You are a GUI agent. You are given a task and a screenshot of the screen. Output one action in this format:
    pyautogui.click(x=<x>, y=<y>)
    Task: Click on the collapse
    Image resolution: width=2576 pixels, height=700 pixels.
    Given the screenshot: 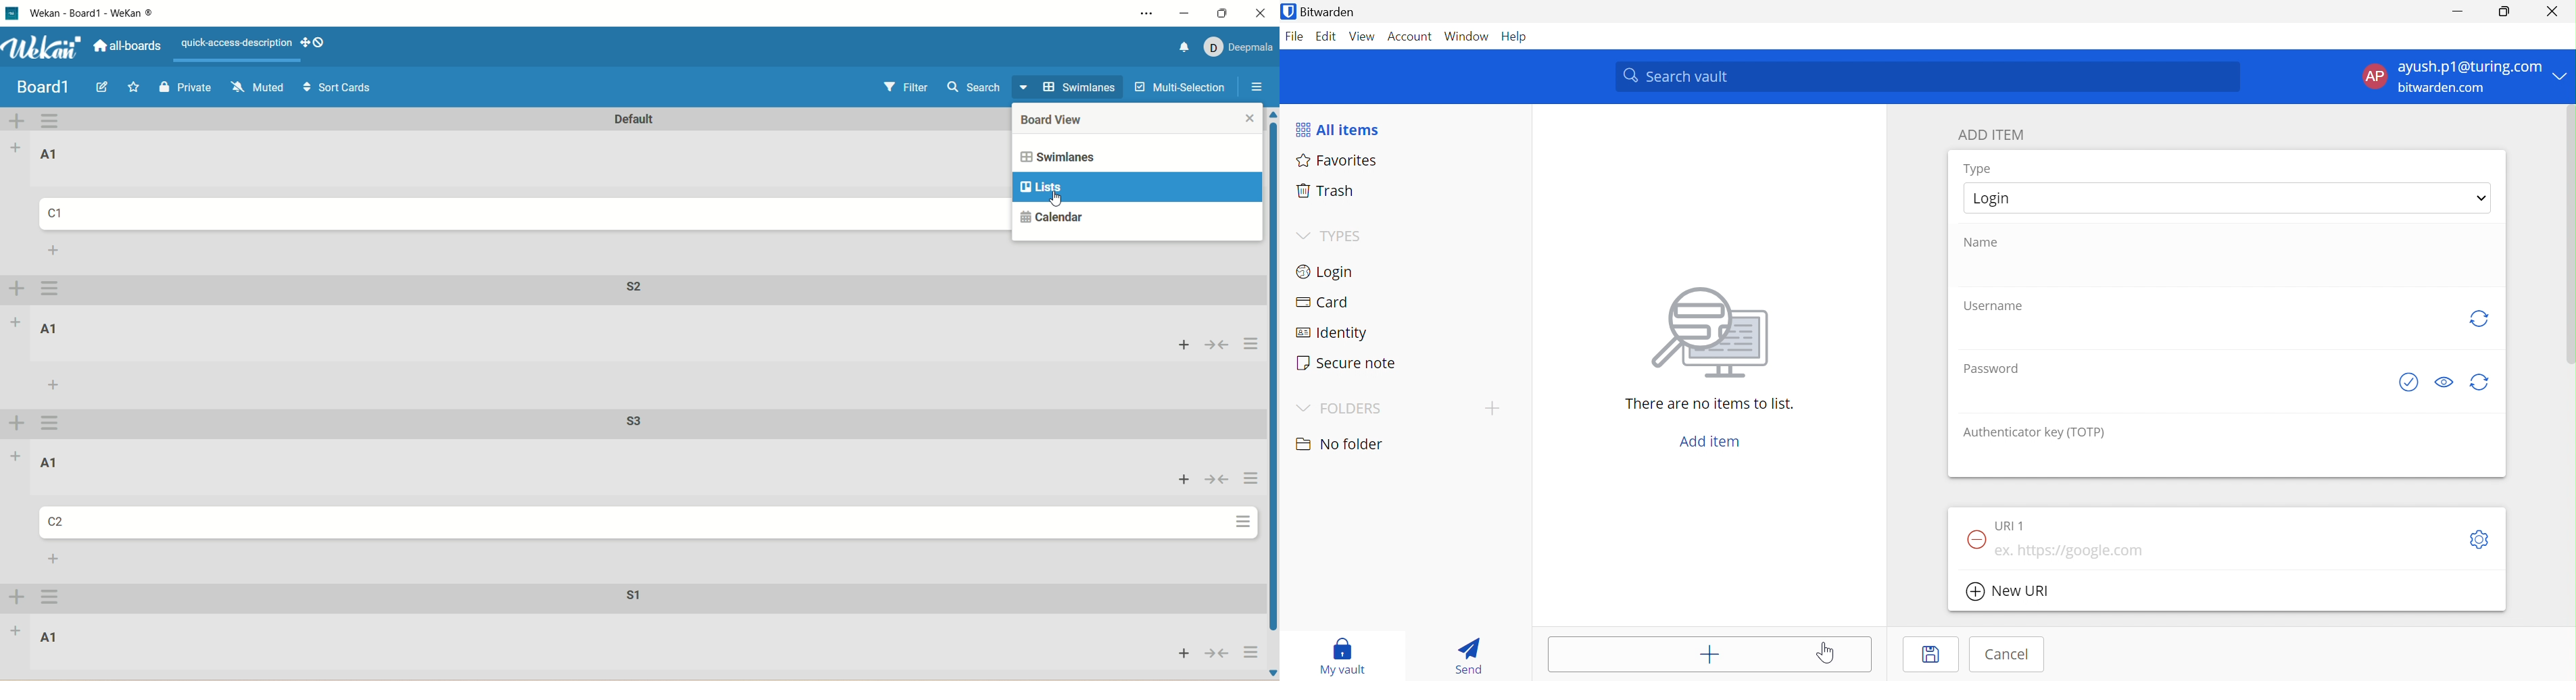 What is the action you would take?
    pyautogui.click(x=1220, y=344)
    